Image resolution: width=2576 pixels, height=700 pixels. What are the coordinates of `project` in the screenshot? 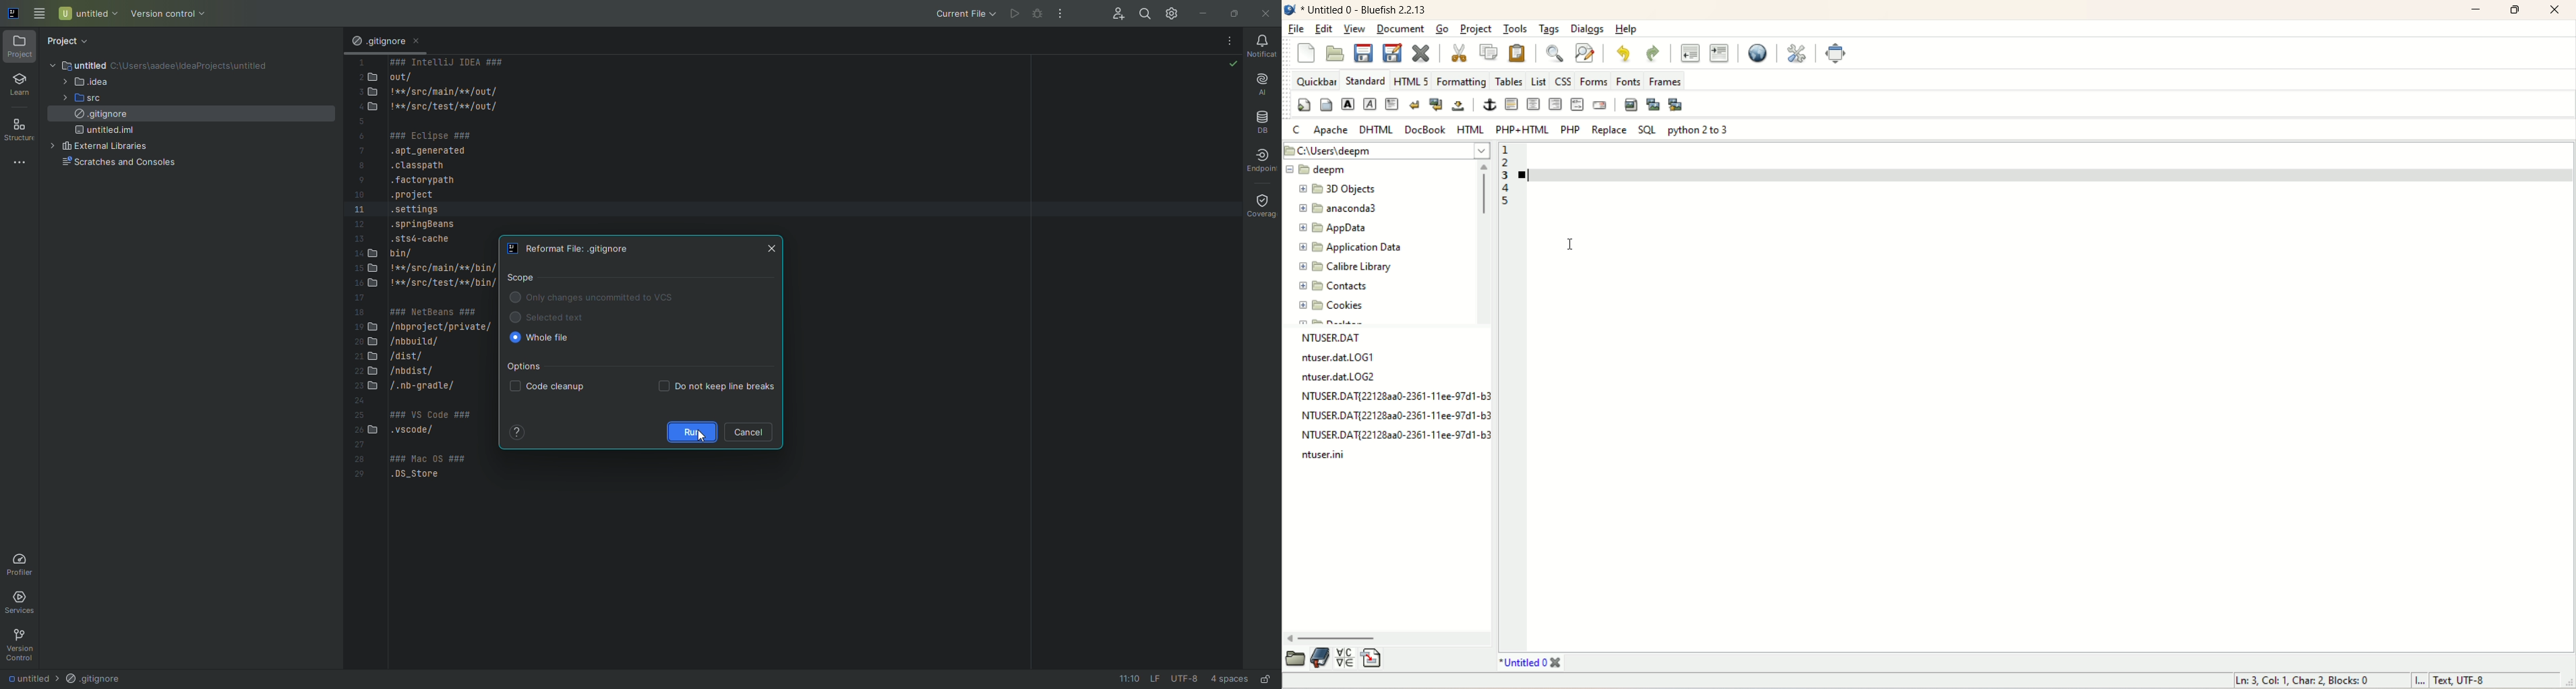 It's located at (1477, 28).